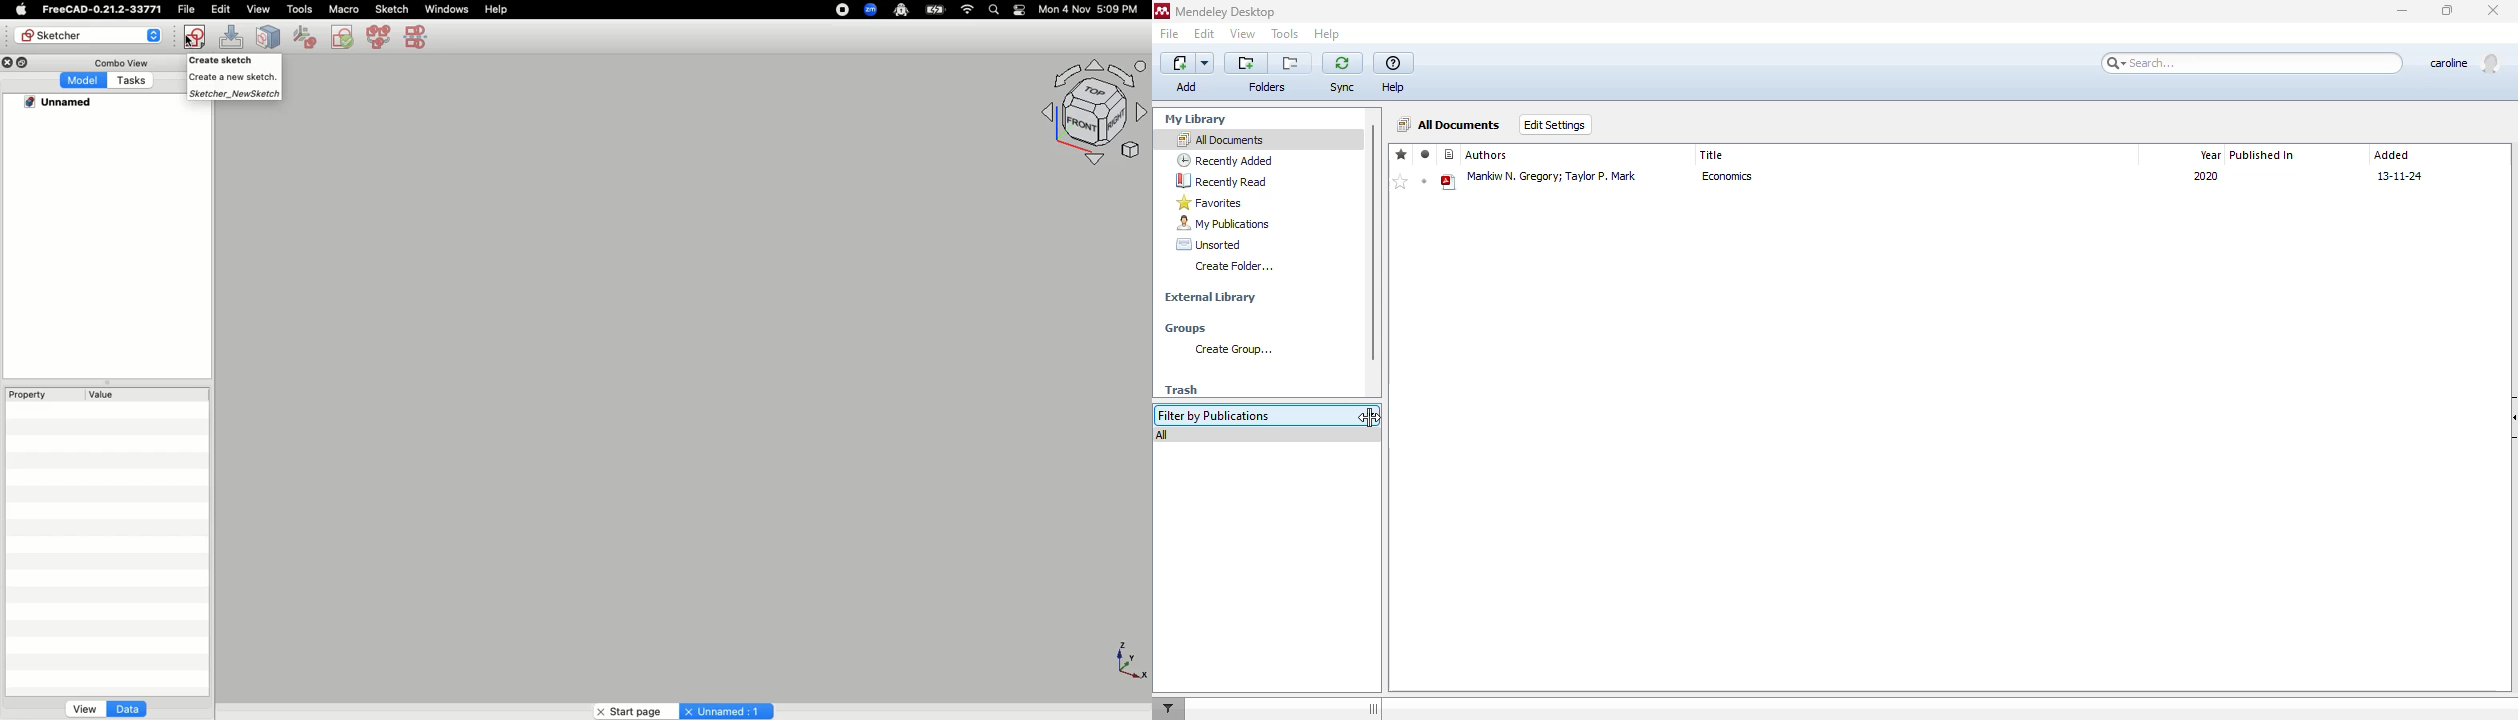  Describe the element at coordinates (194, 35) in the screenshot. I see `Create sketch` at that location.